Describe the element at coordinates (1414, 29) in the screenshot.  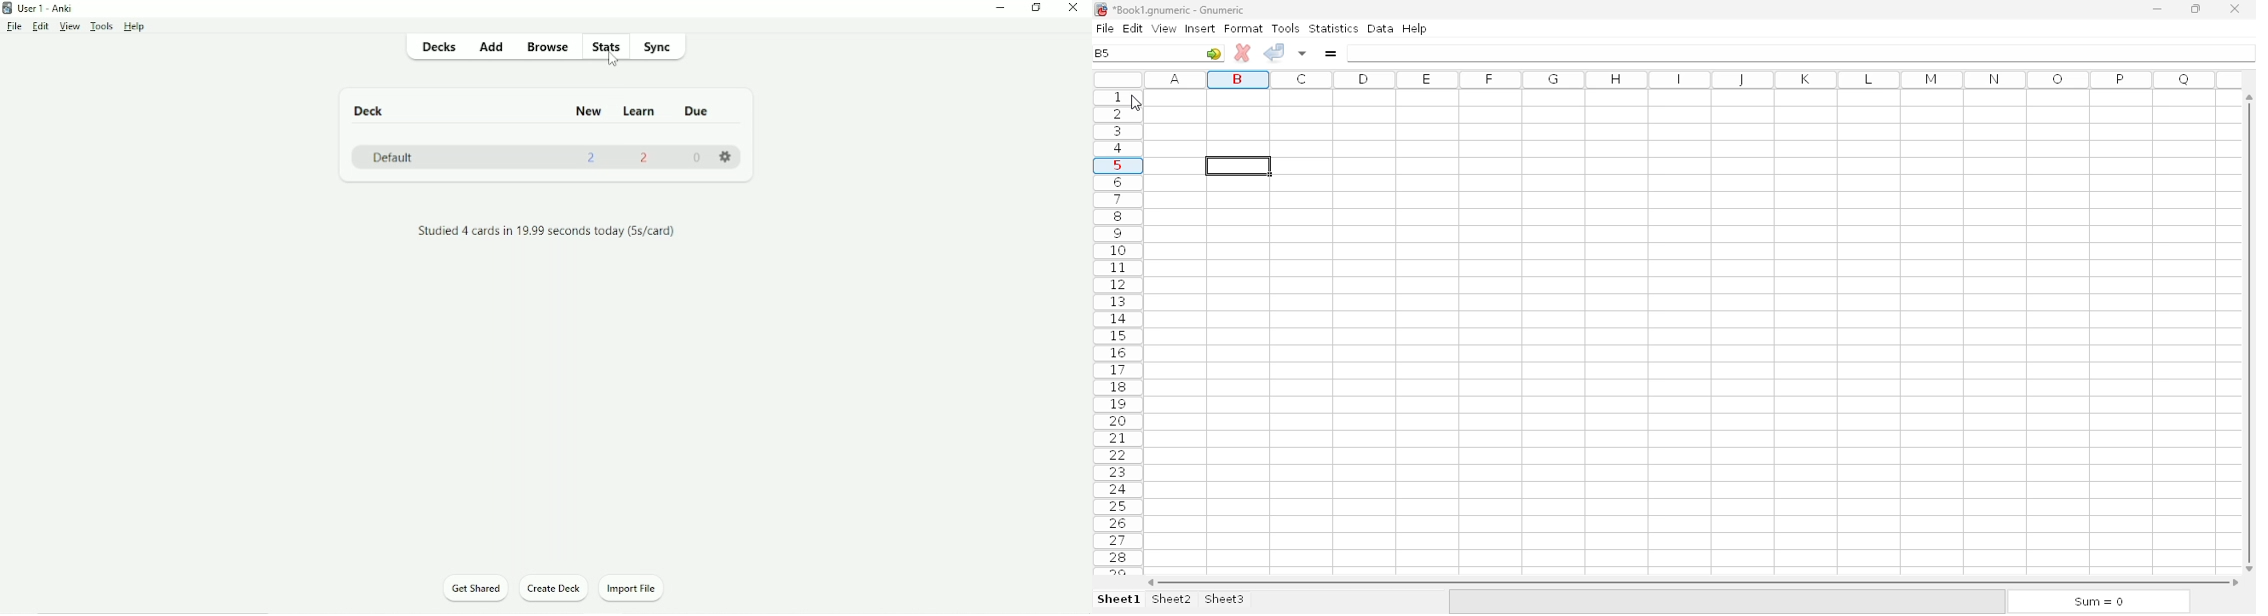
I see `help` at that location.